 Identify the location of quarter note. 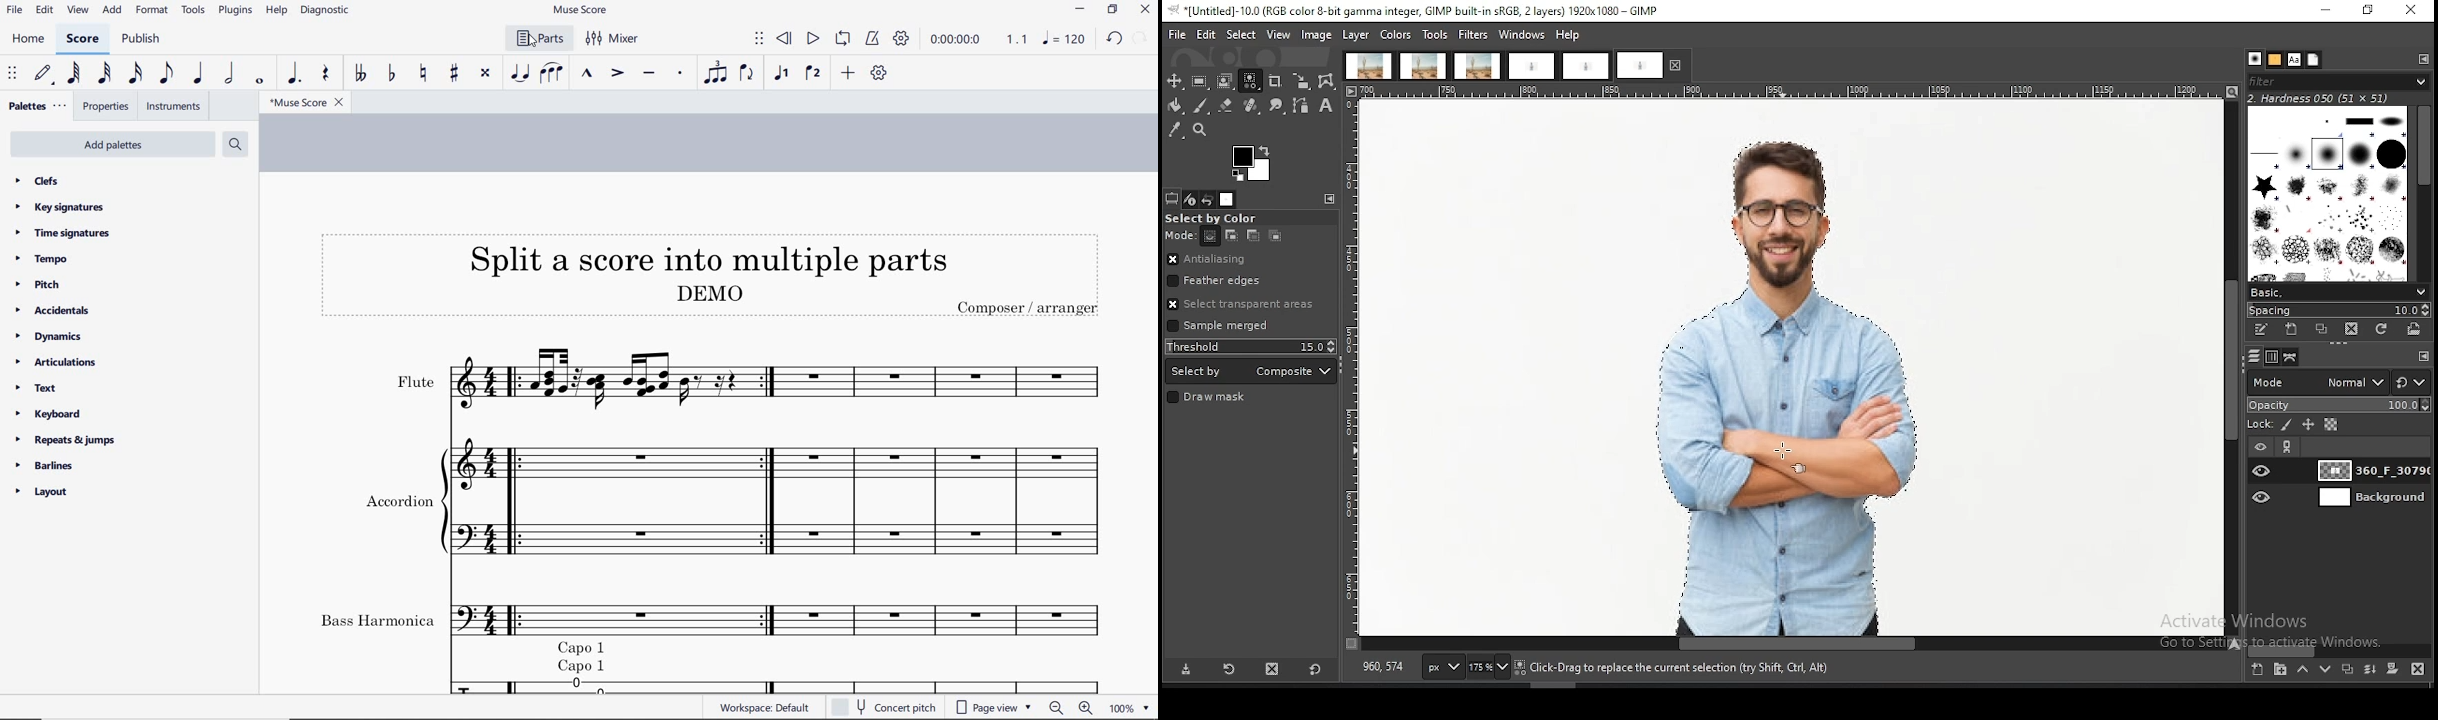
(200, 72).